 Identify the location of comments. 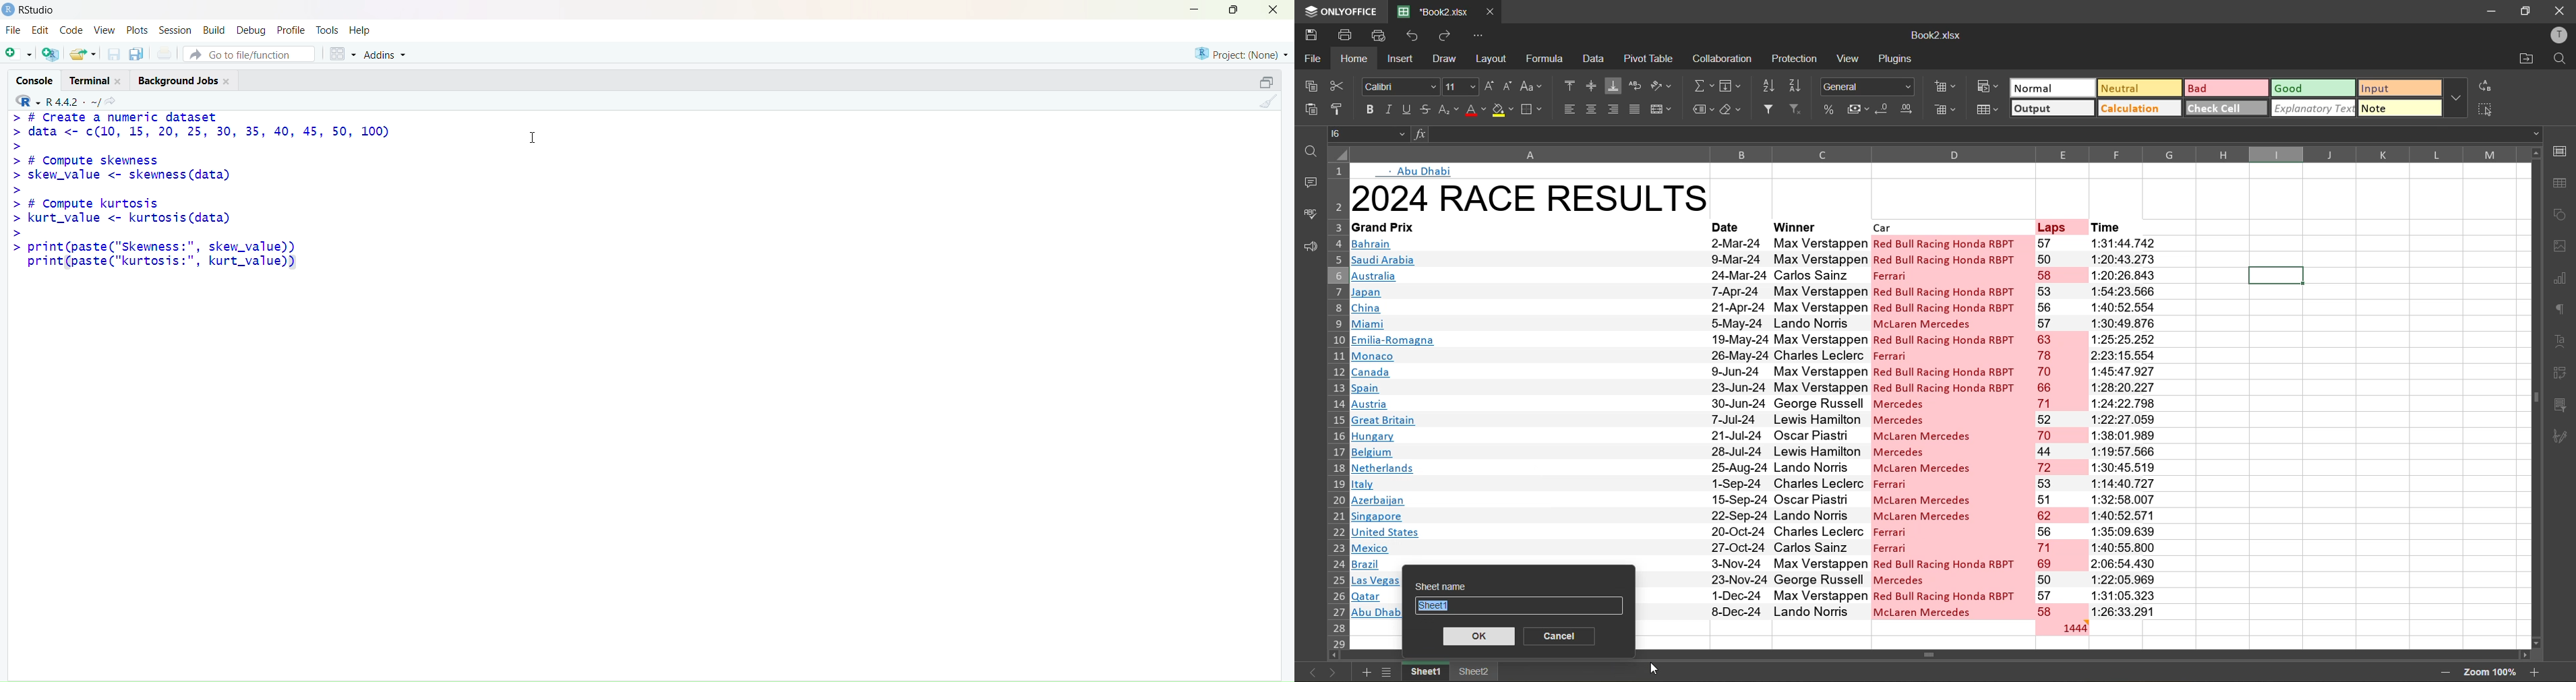
(1309, 184).